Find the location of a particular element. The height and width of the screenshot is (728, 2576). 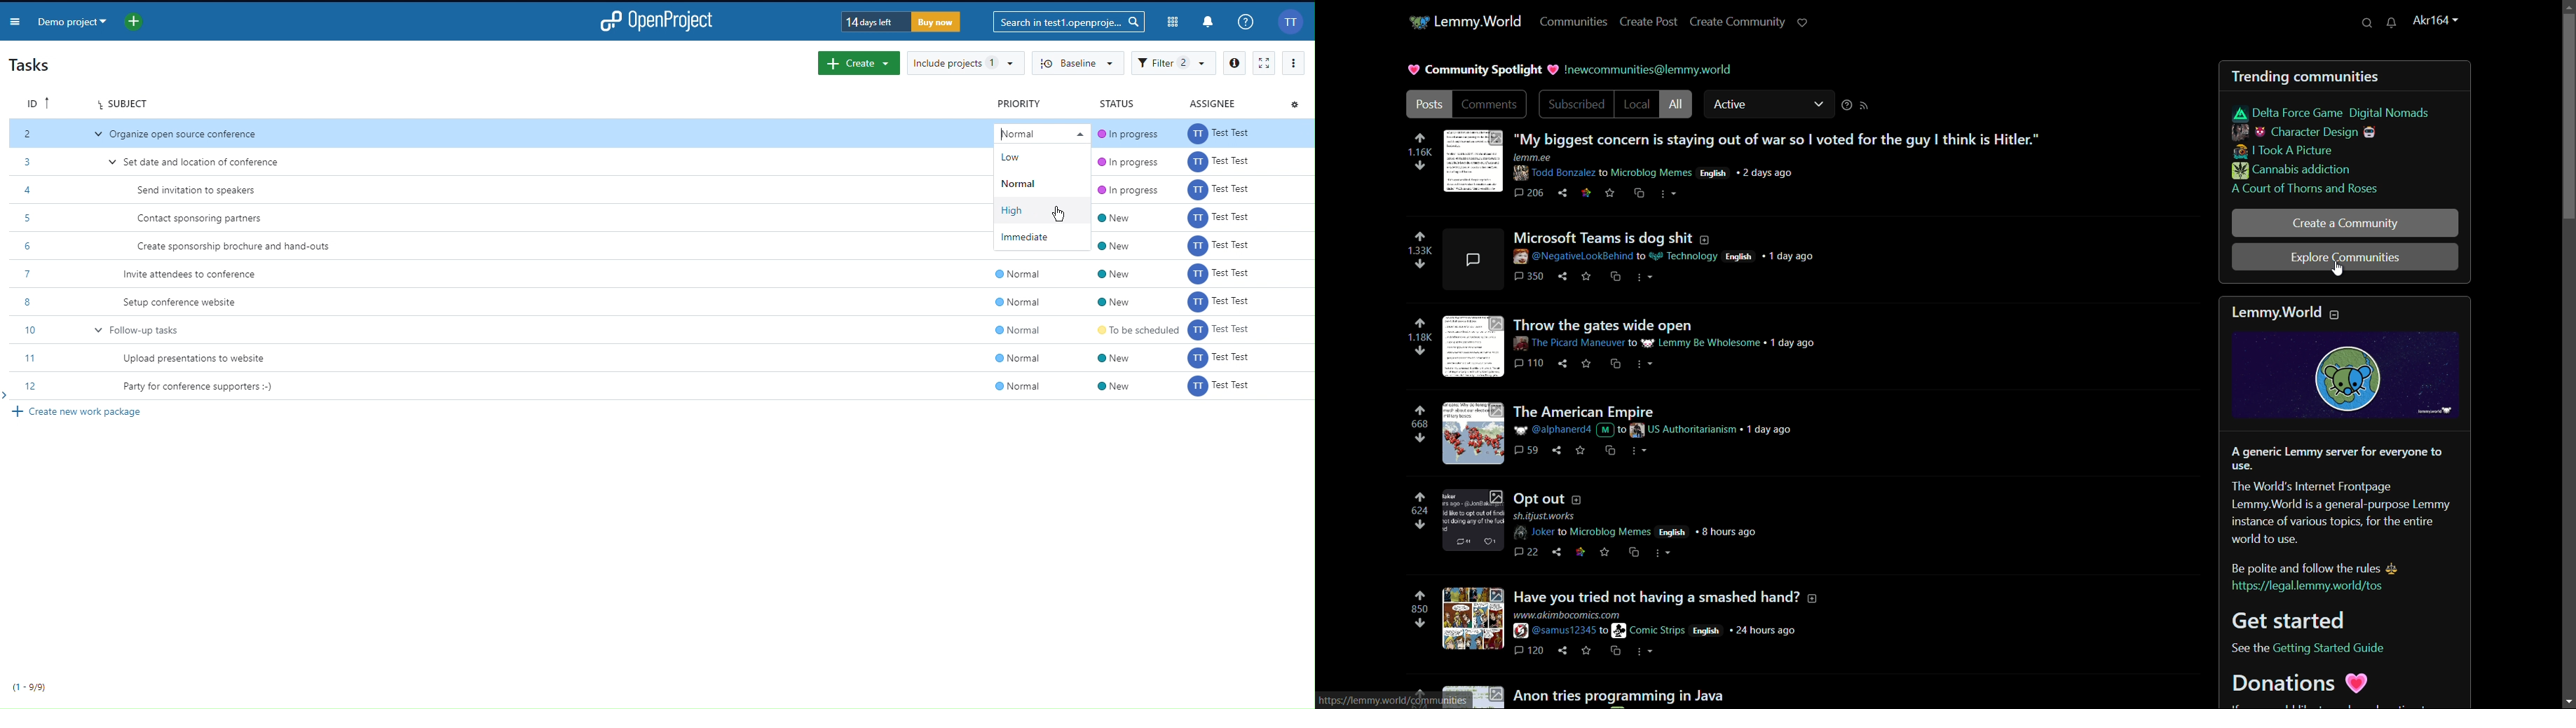

vertical scroll bar is located at coordinates (2565, 117).